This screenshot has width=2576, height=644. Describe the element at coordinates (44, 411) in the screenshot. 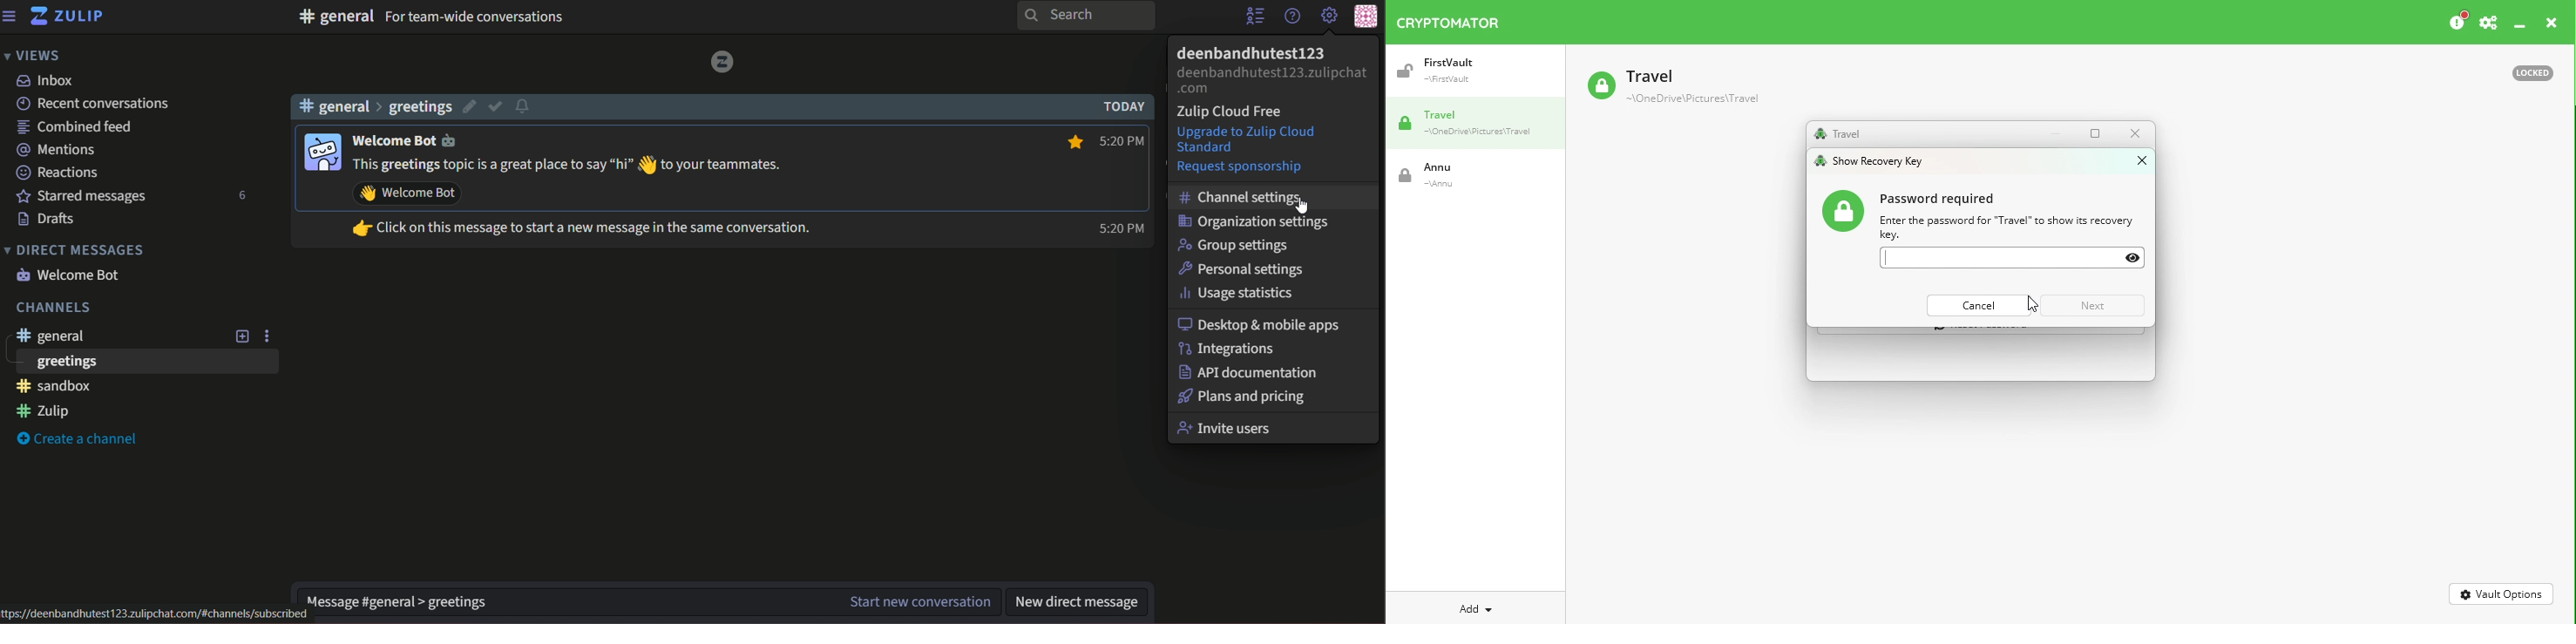

I see `zulip` at that location.